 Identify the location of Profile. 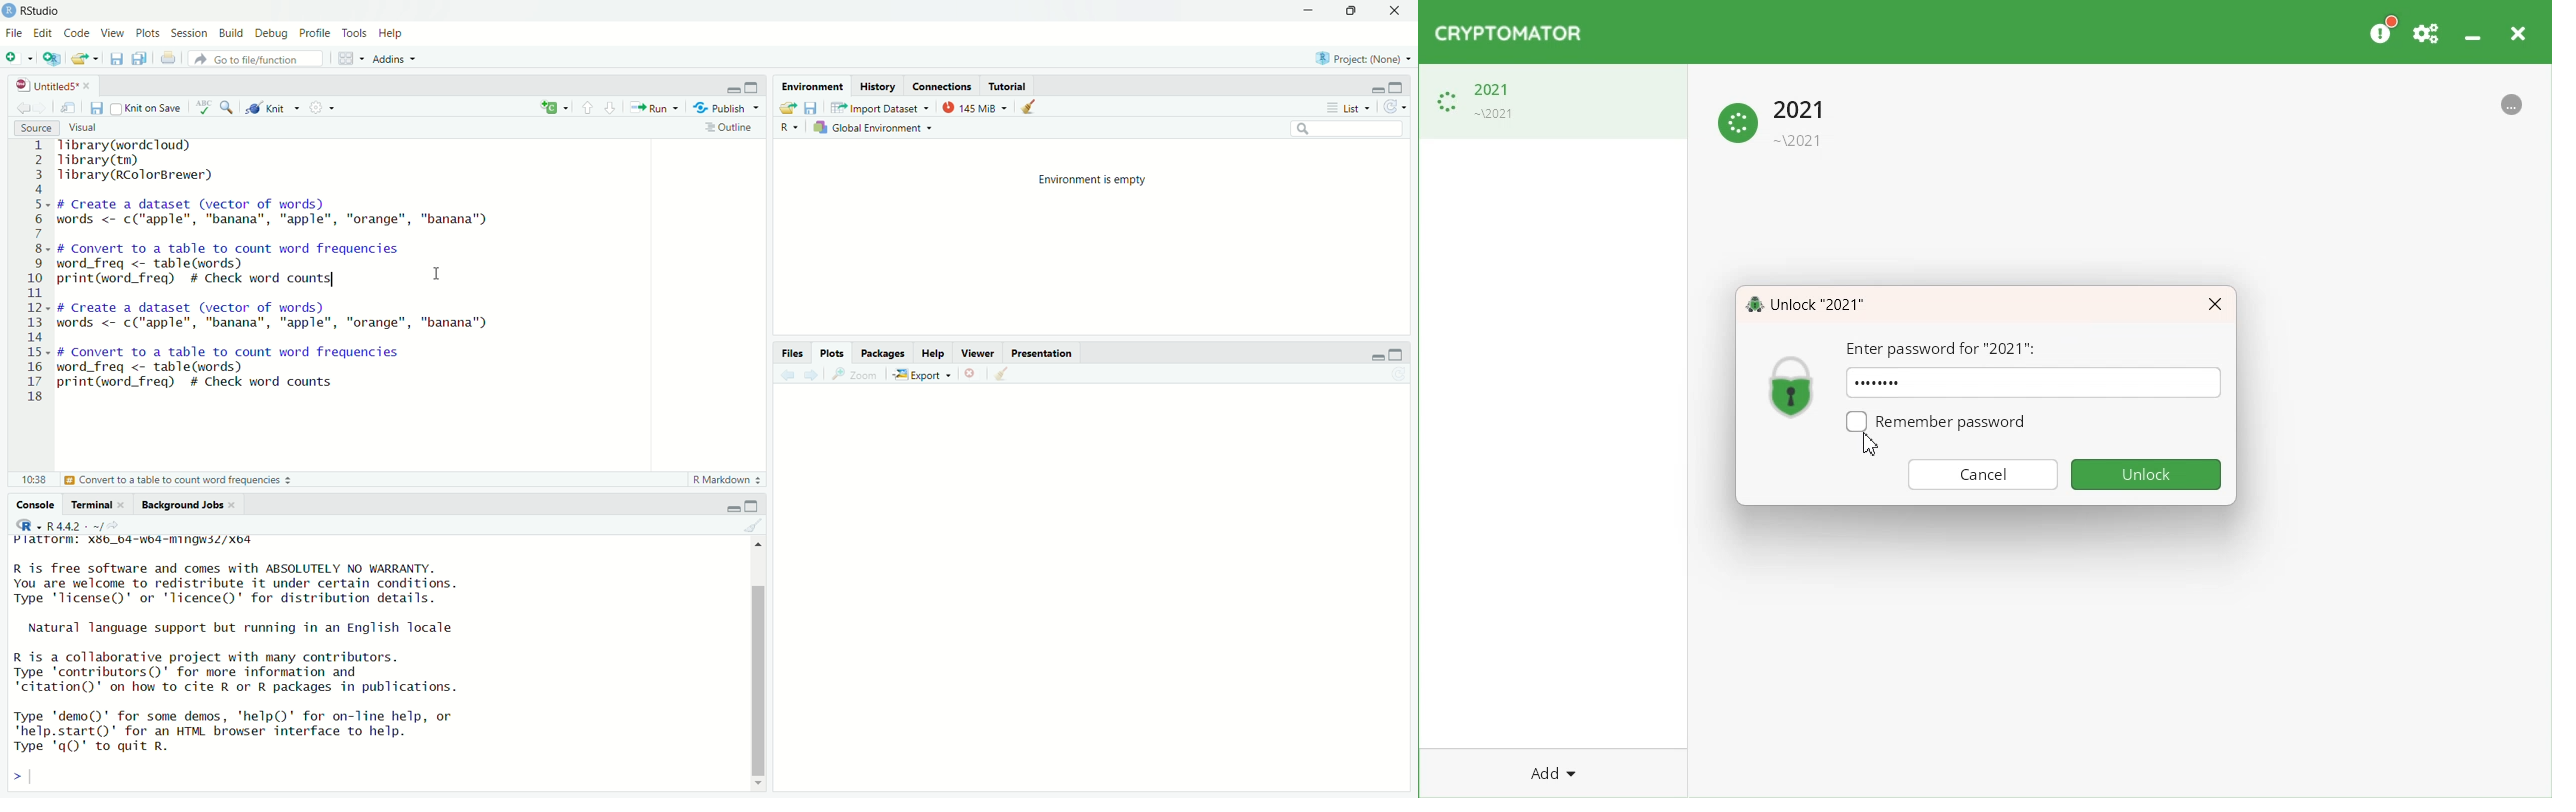
(316, 34).